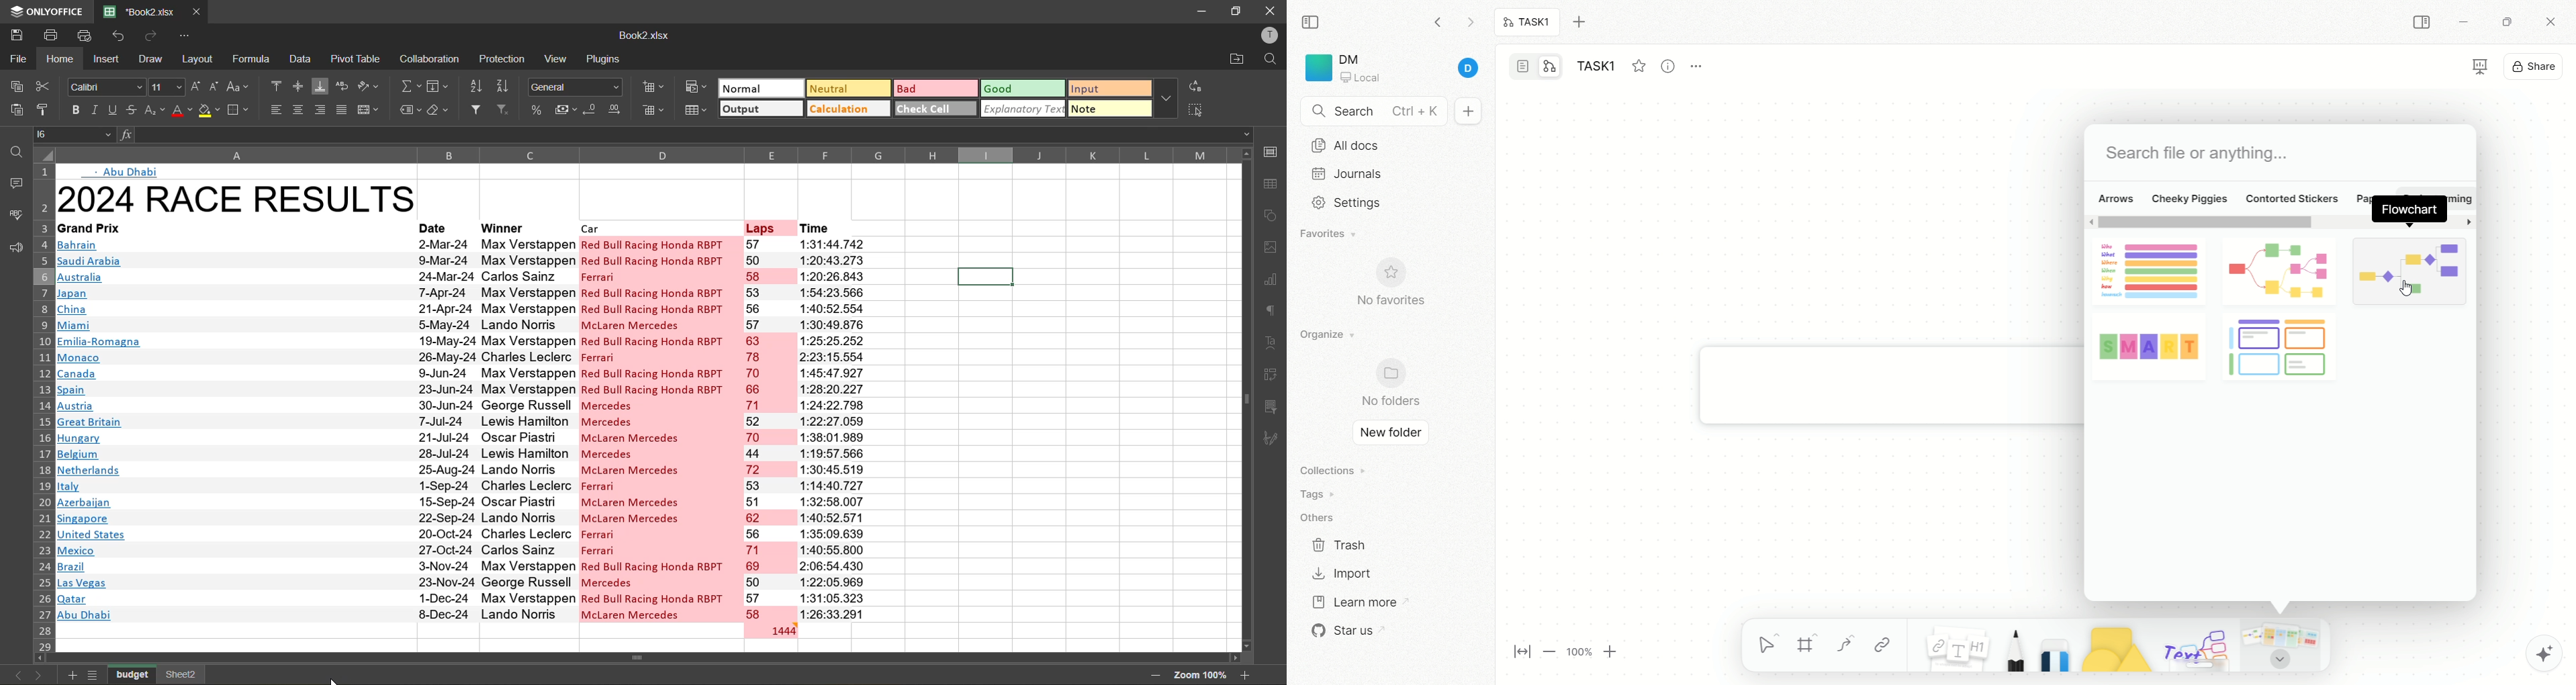  Describe the element at coordinates (2407, 290) in the screenshot. I see `cursor` at that location.